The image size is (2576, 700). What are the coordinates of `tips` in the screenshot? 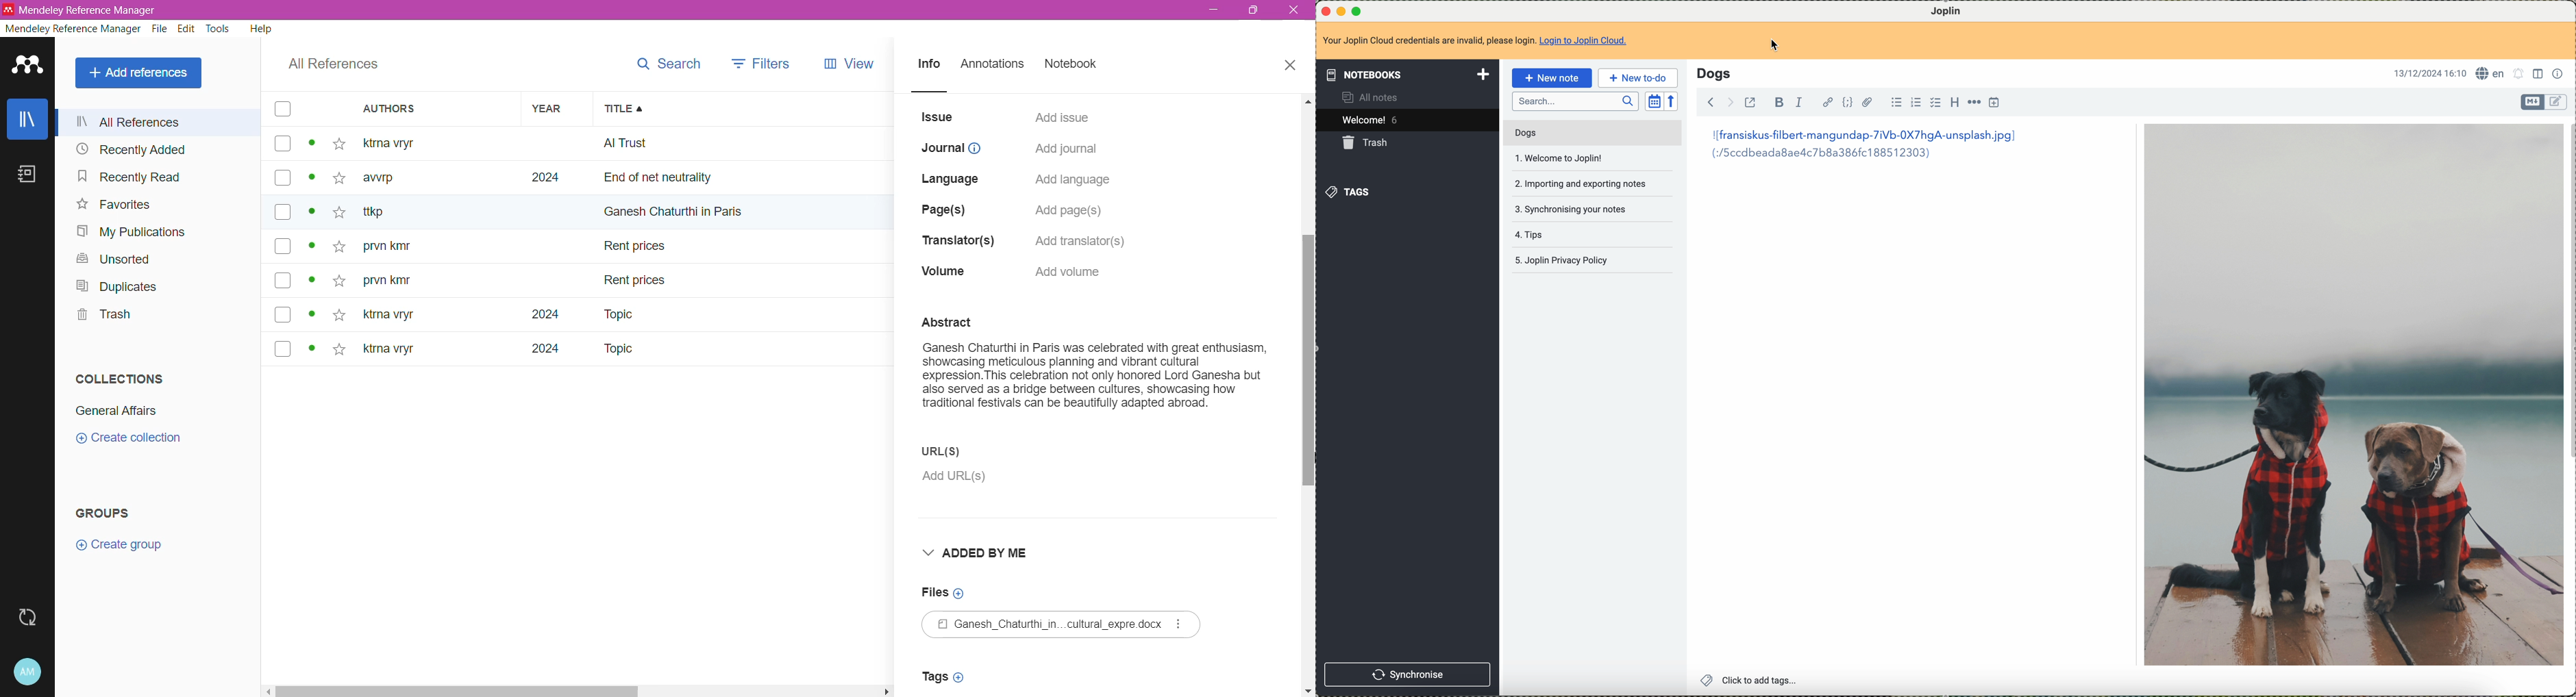 It's located at (1558, 233).